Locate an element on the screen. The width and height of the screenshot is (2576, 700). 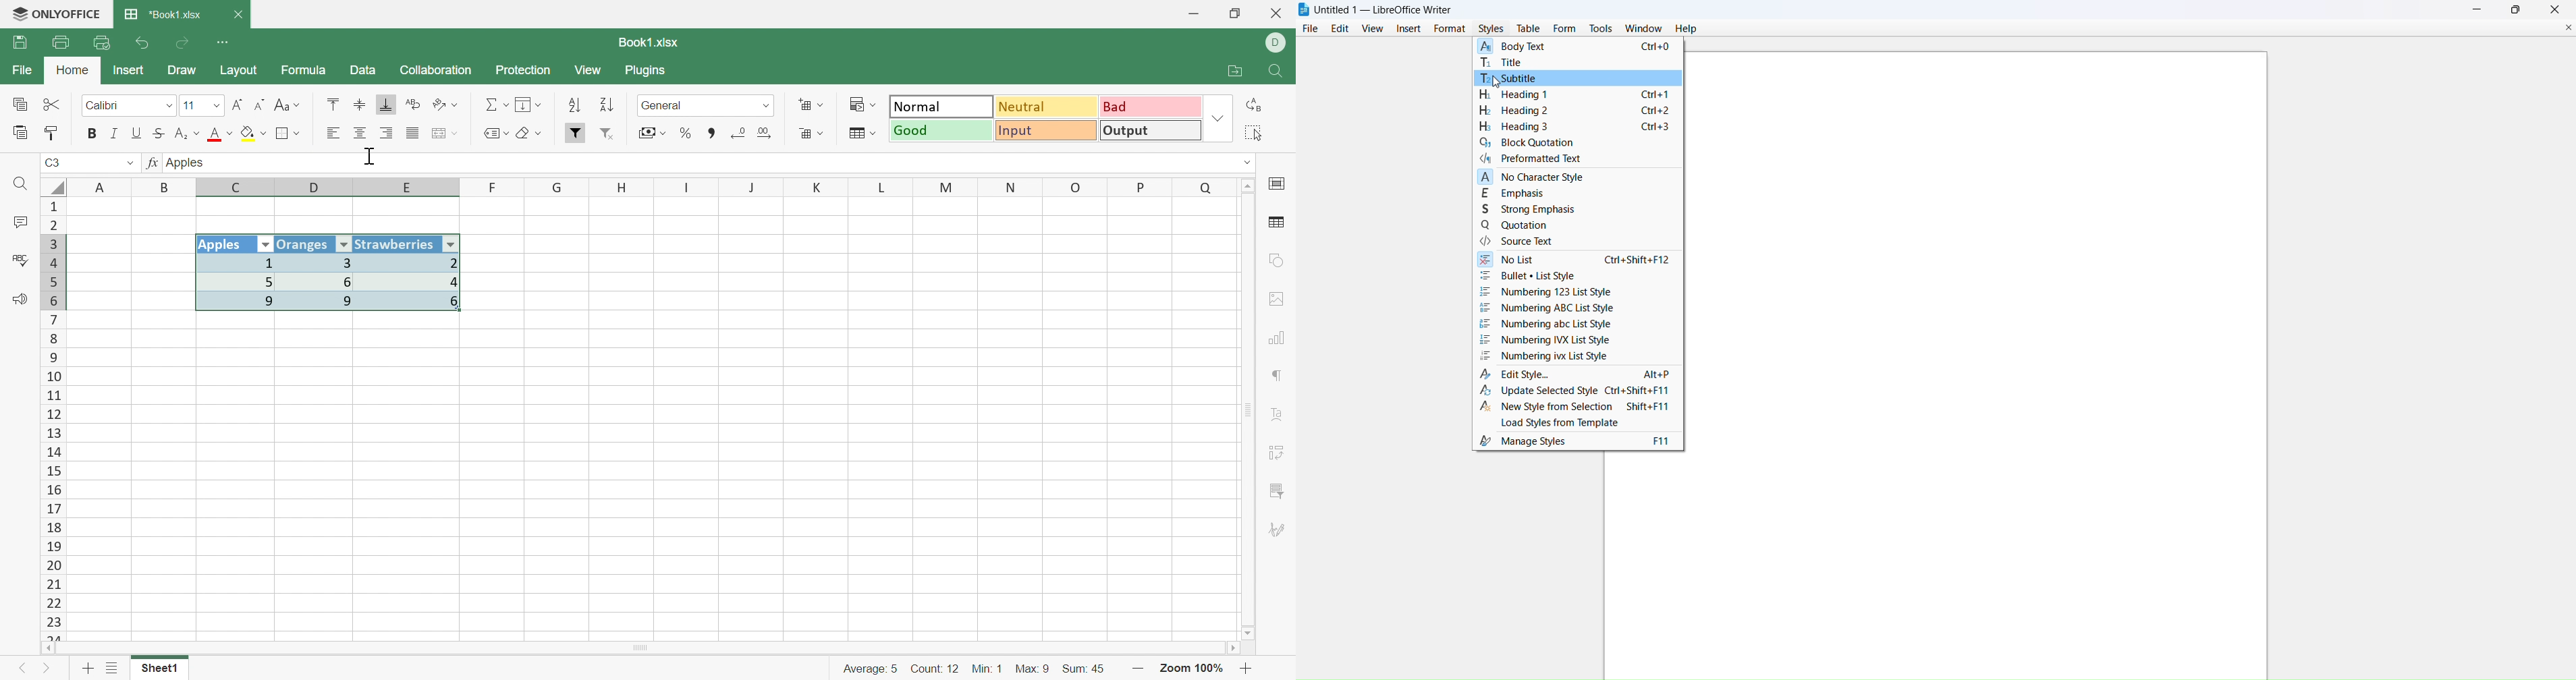
Drop down is located at coordinates (767, 105).